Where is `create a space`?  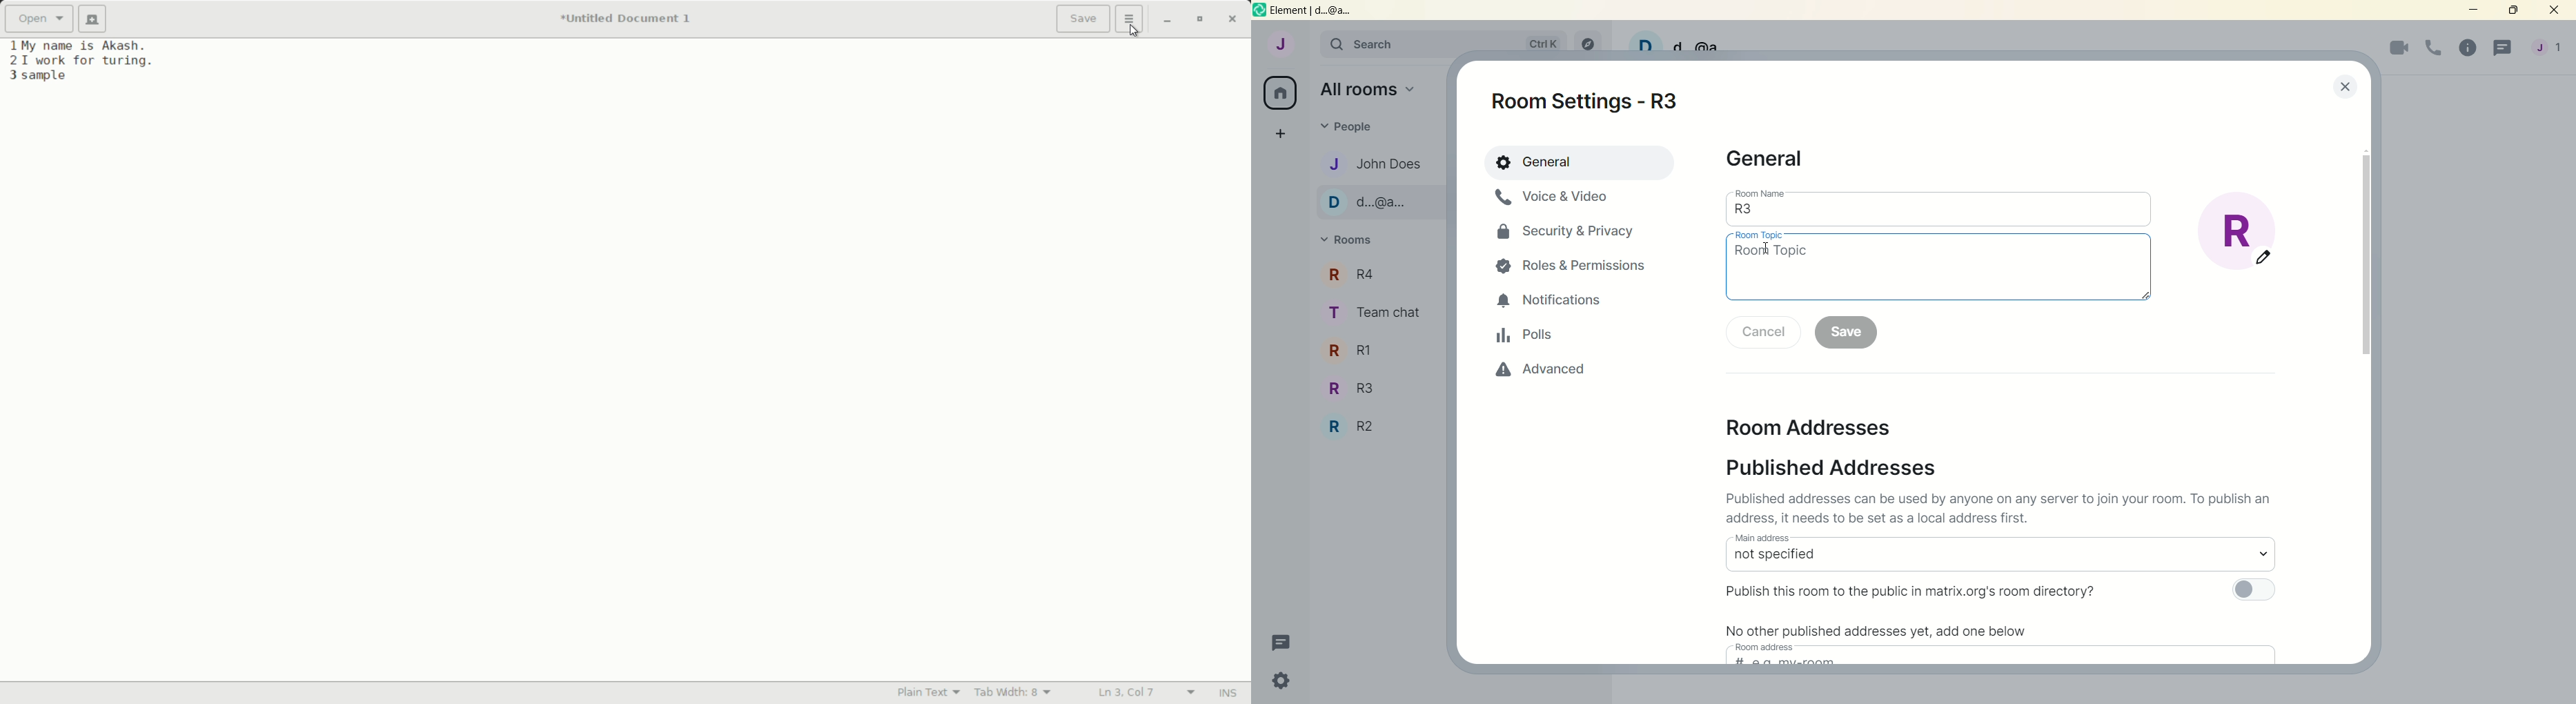
create a space is located at coordinates (1279, 133).